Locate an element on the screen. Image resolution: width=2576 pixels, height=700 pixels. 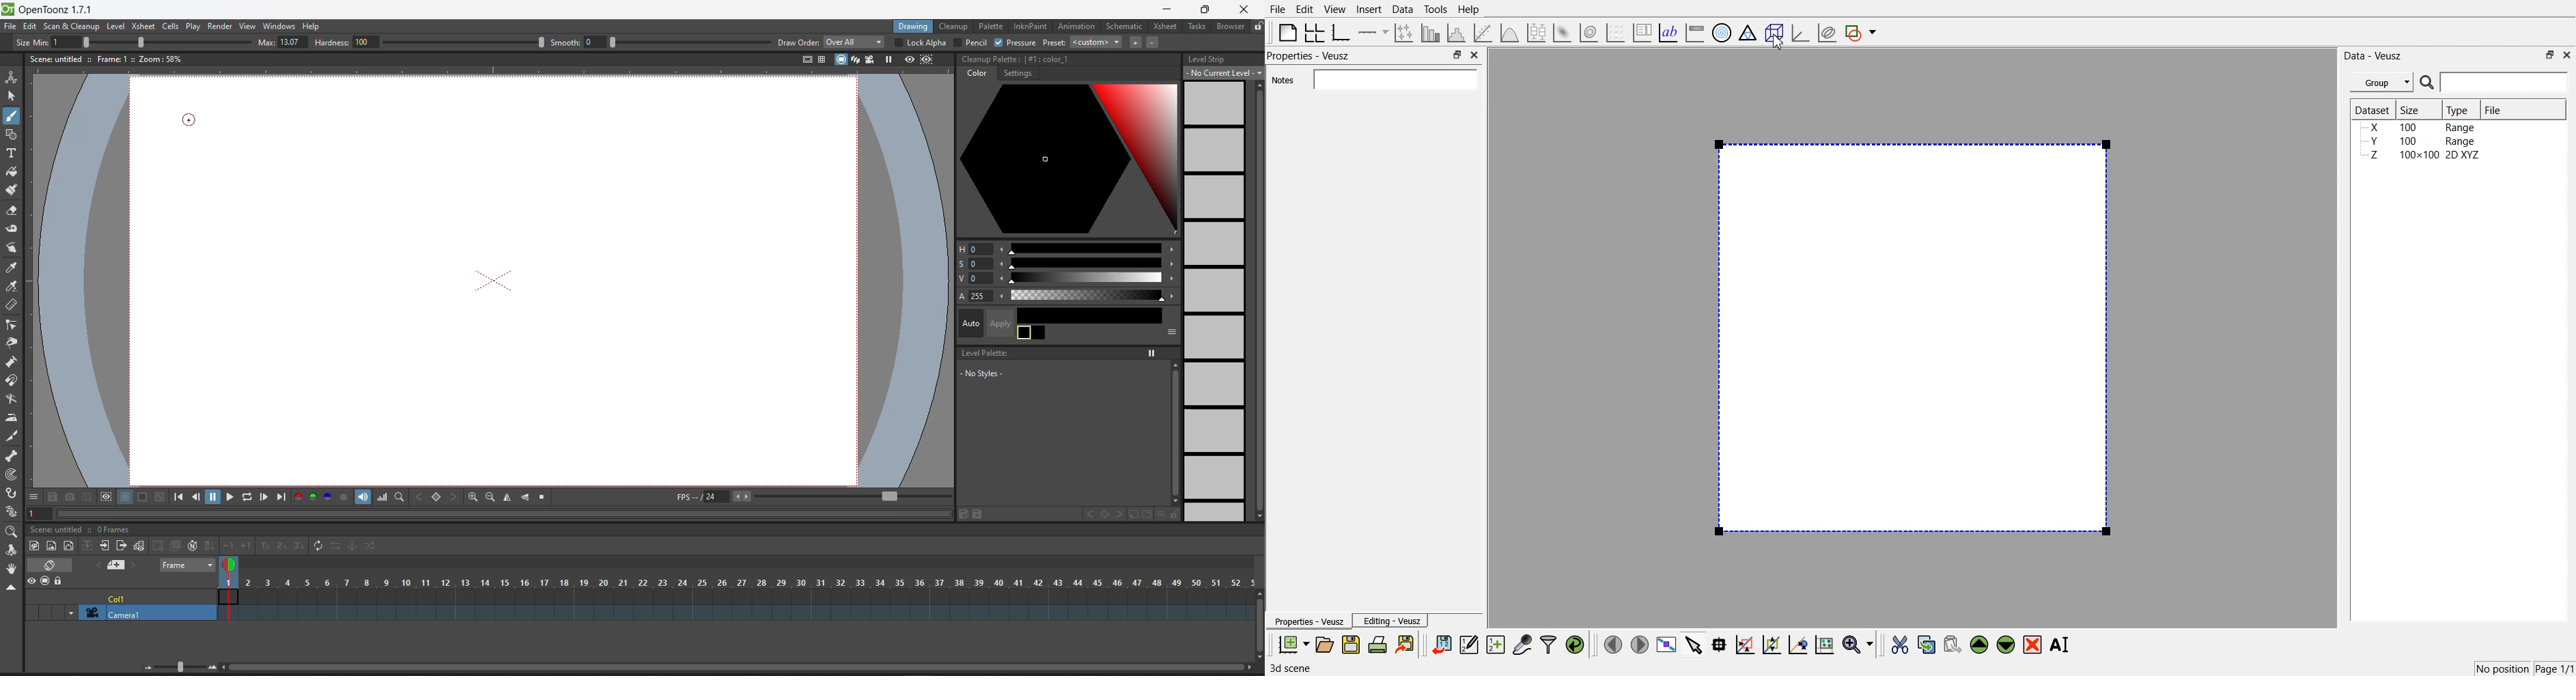
pencil is located at coordinates (972, 43).